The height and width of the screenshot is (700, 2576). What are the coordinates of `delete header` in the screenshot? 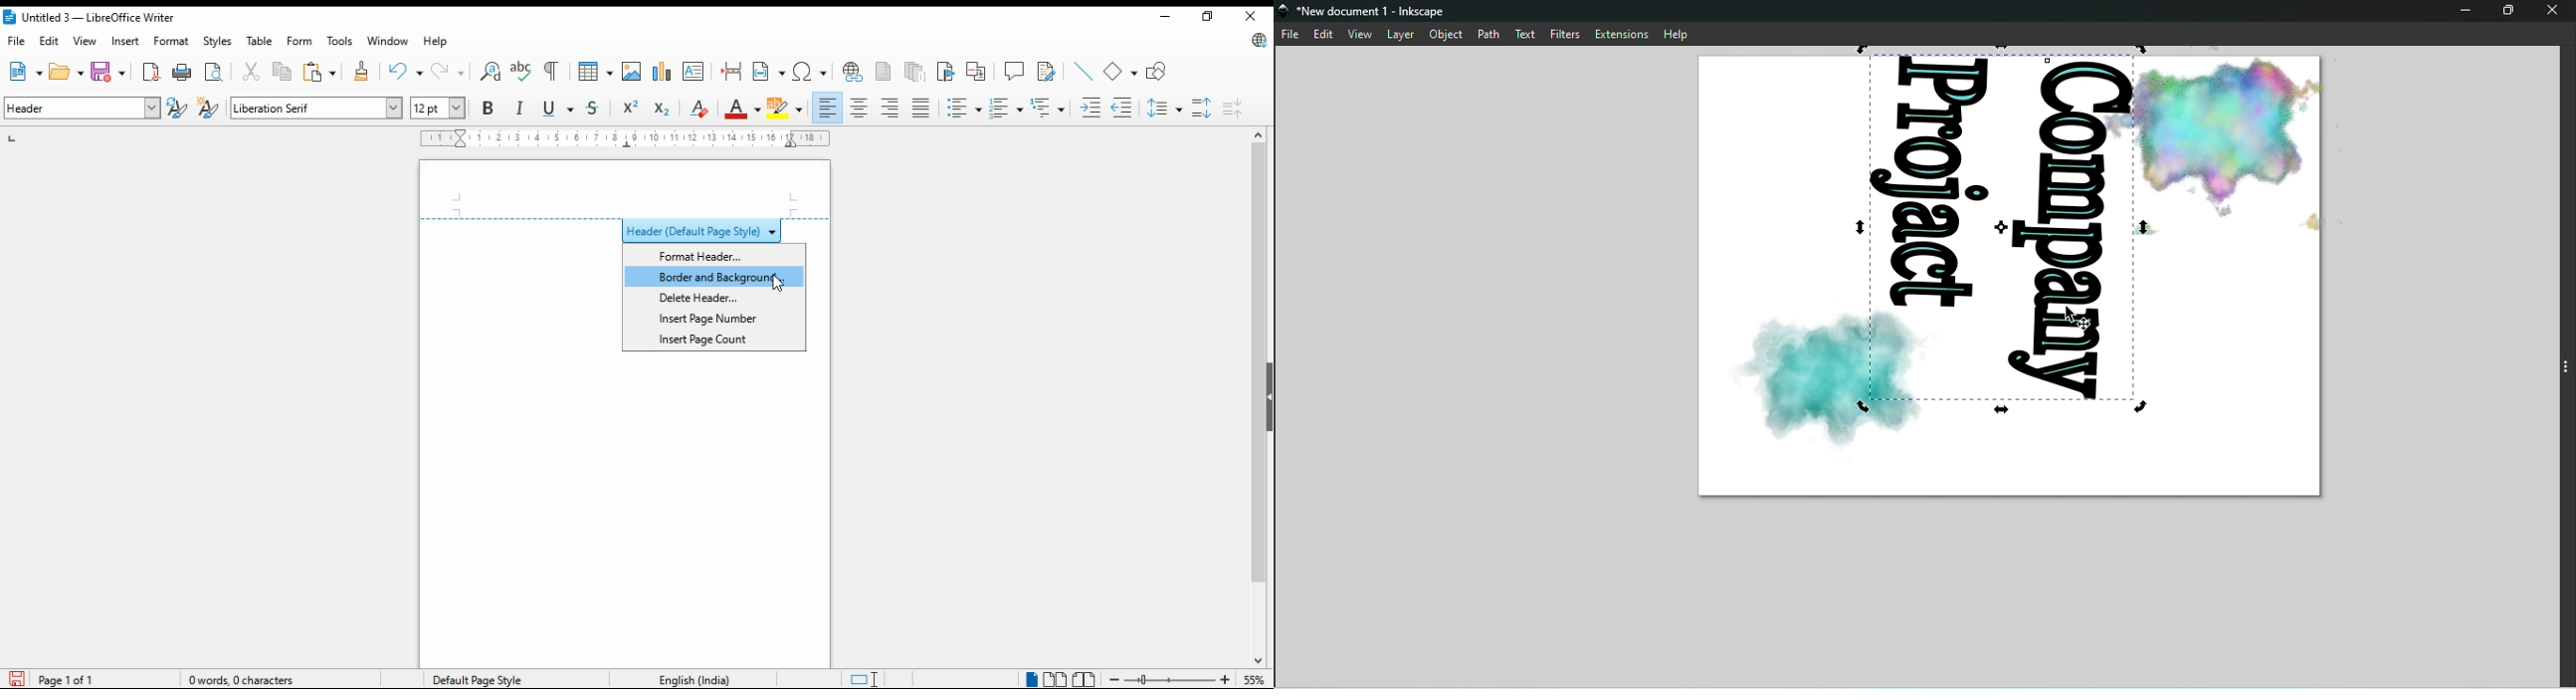 It's located at (711, 297).